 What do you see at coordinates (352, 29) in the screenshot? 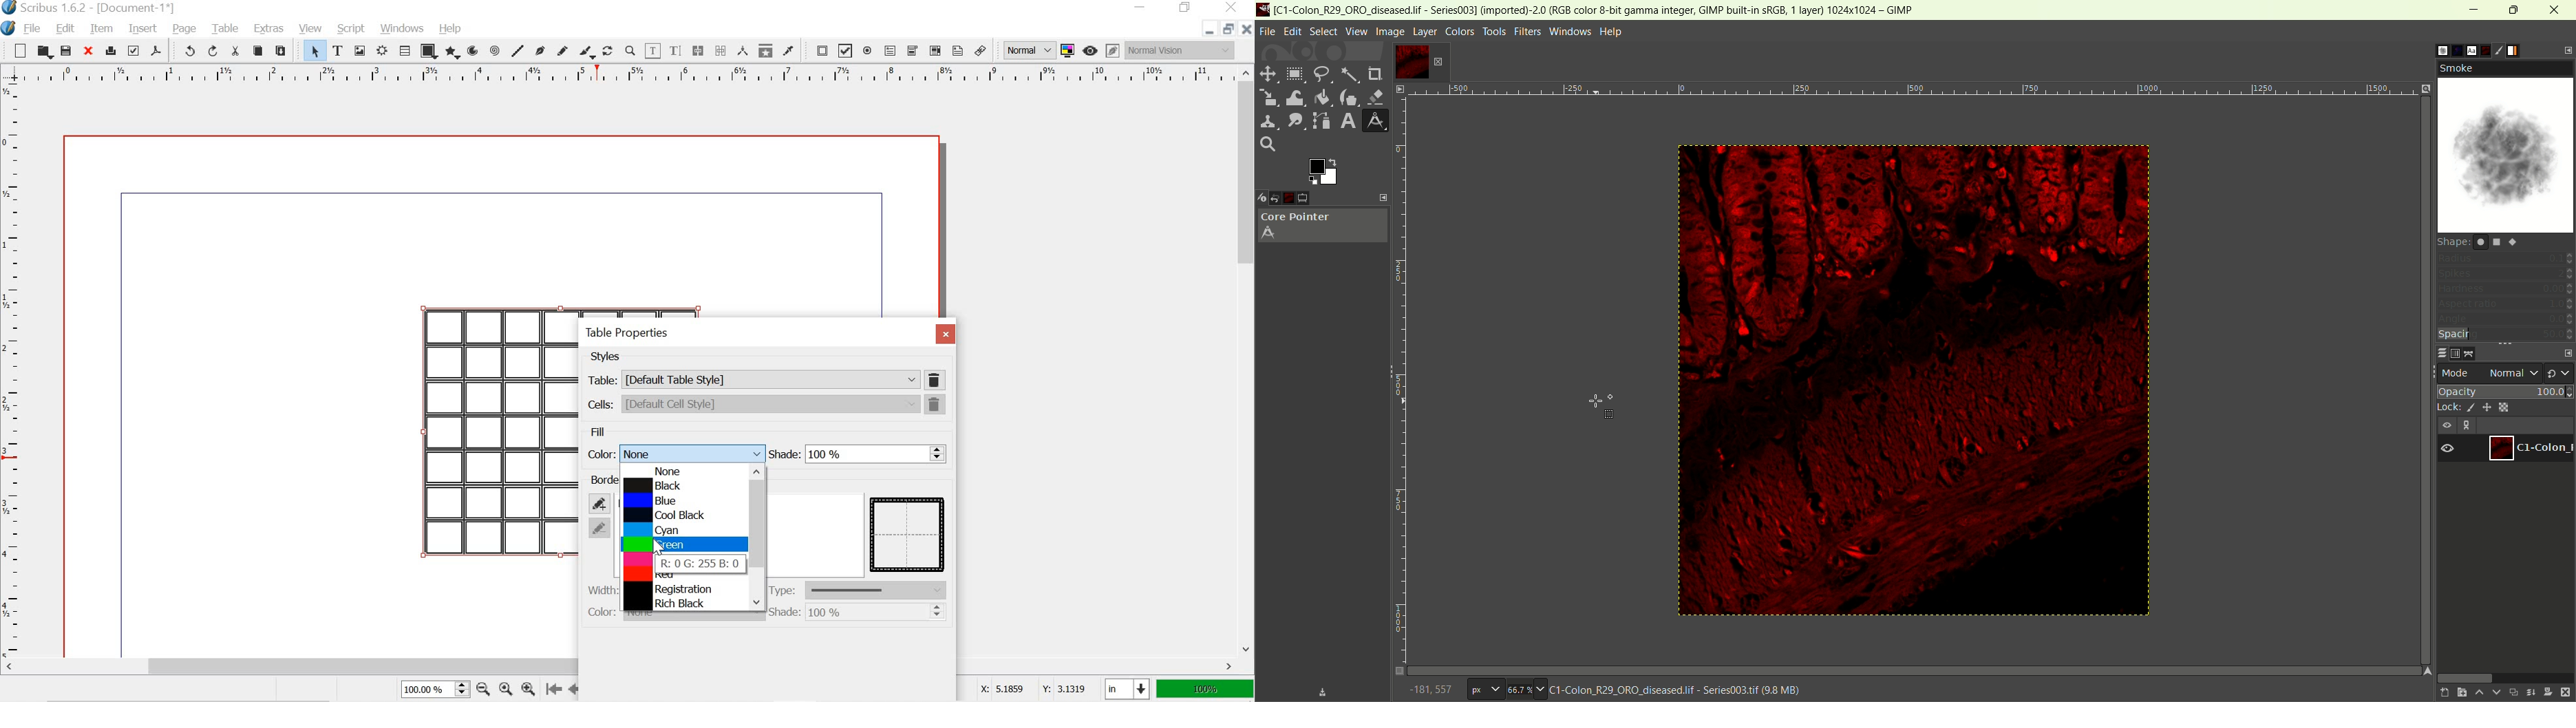
I see `script` at bounding box center [352, 29].